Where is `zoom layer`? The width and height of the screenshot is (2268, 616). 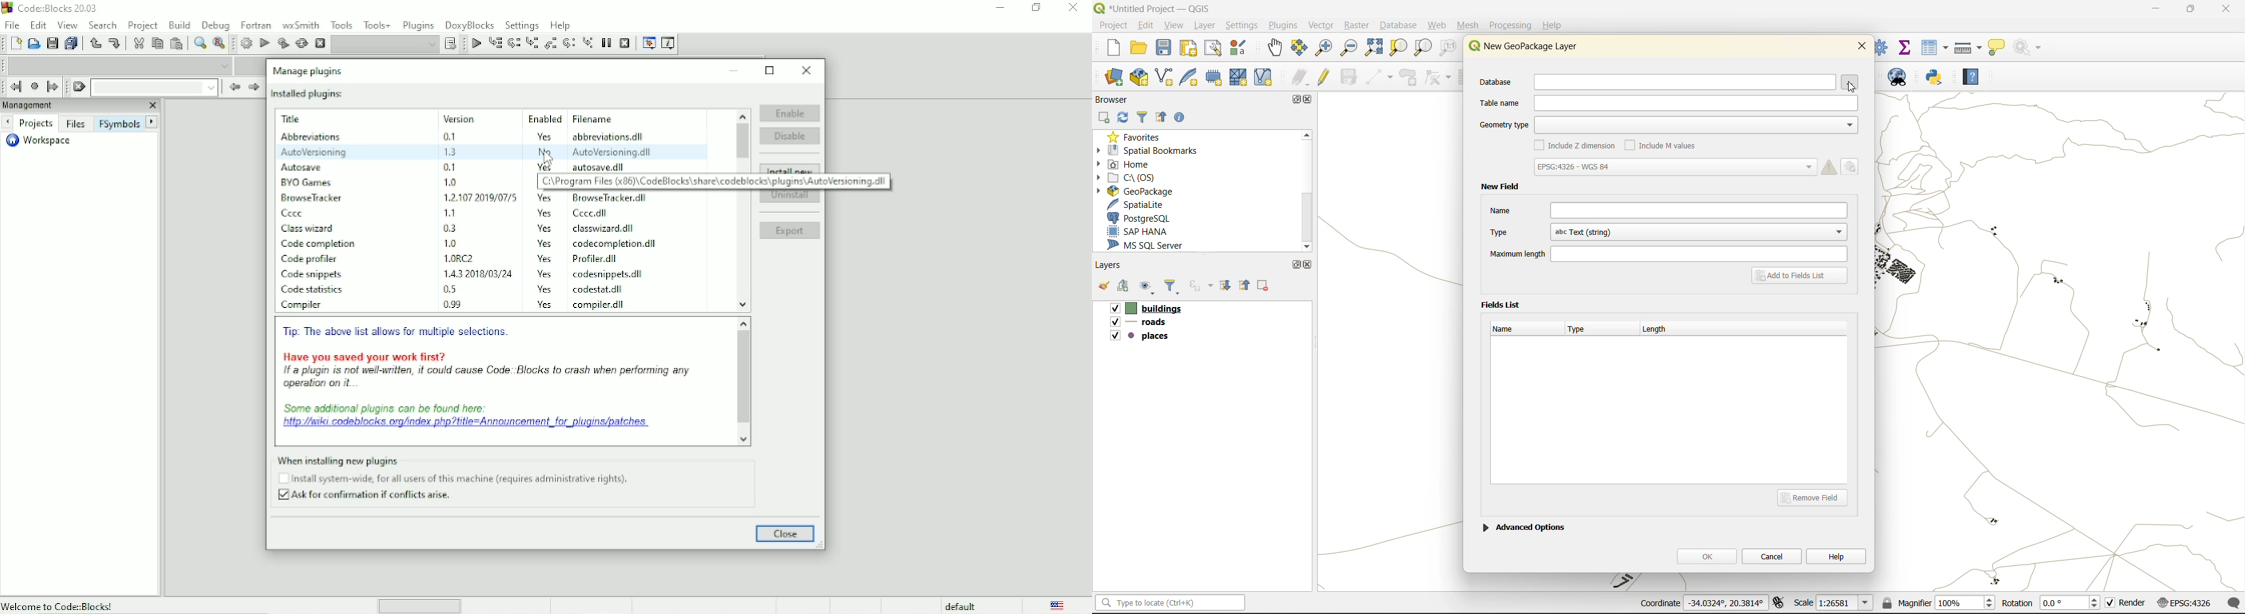
zoom layer is located at coordinates (1423, 48).